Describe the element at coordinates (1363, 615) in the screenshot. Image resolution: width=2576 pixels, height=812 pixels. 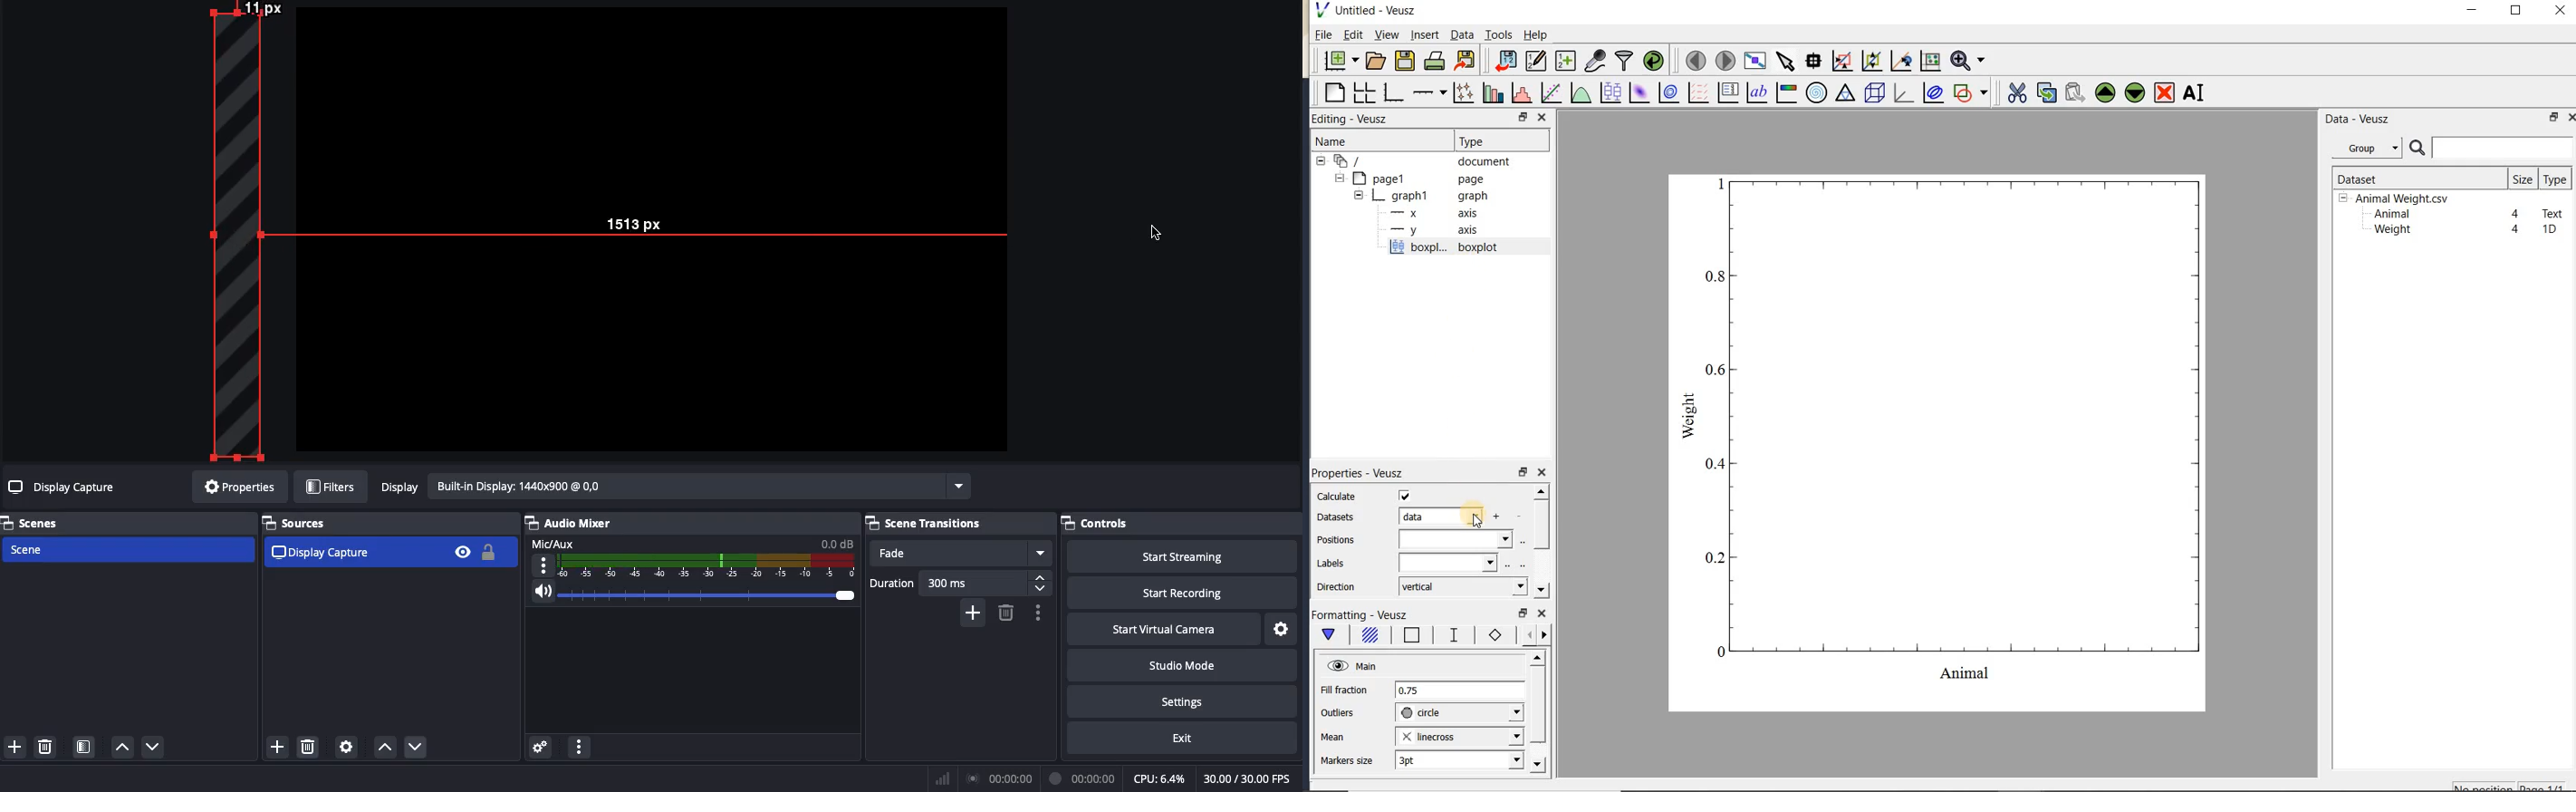
I see `Formatting - Veusz` at that location.